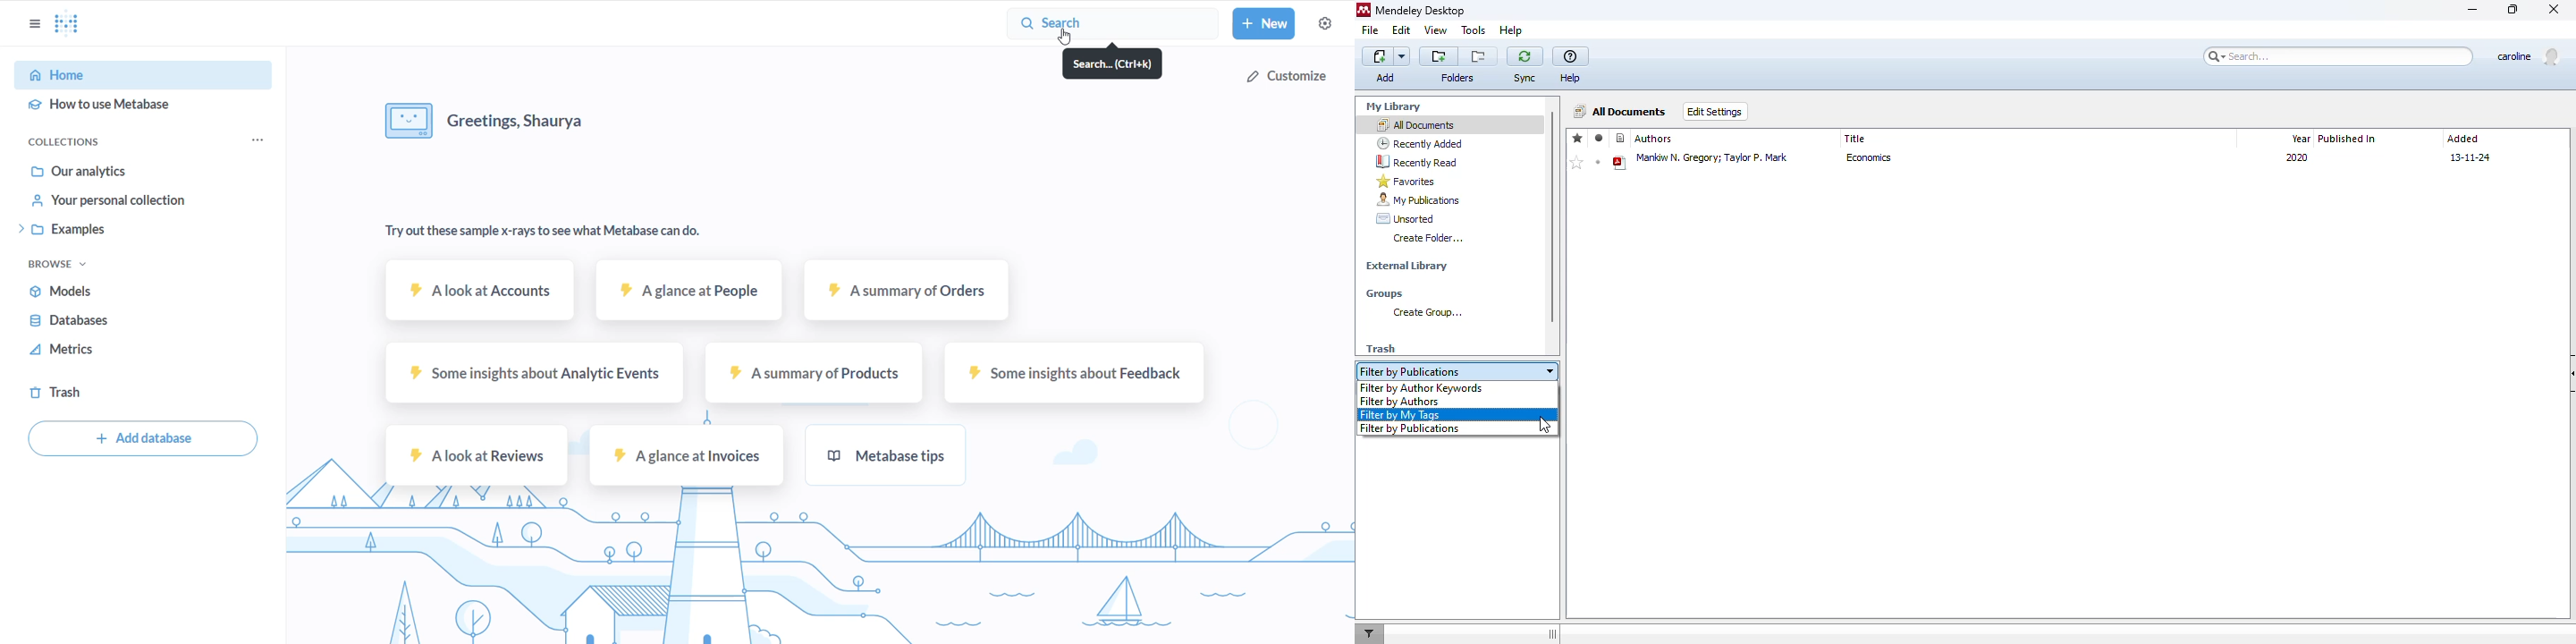 The width and height of the screenshot is (2576, 644). I want to click on examples, so click(119, 231).